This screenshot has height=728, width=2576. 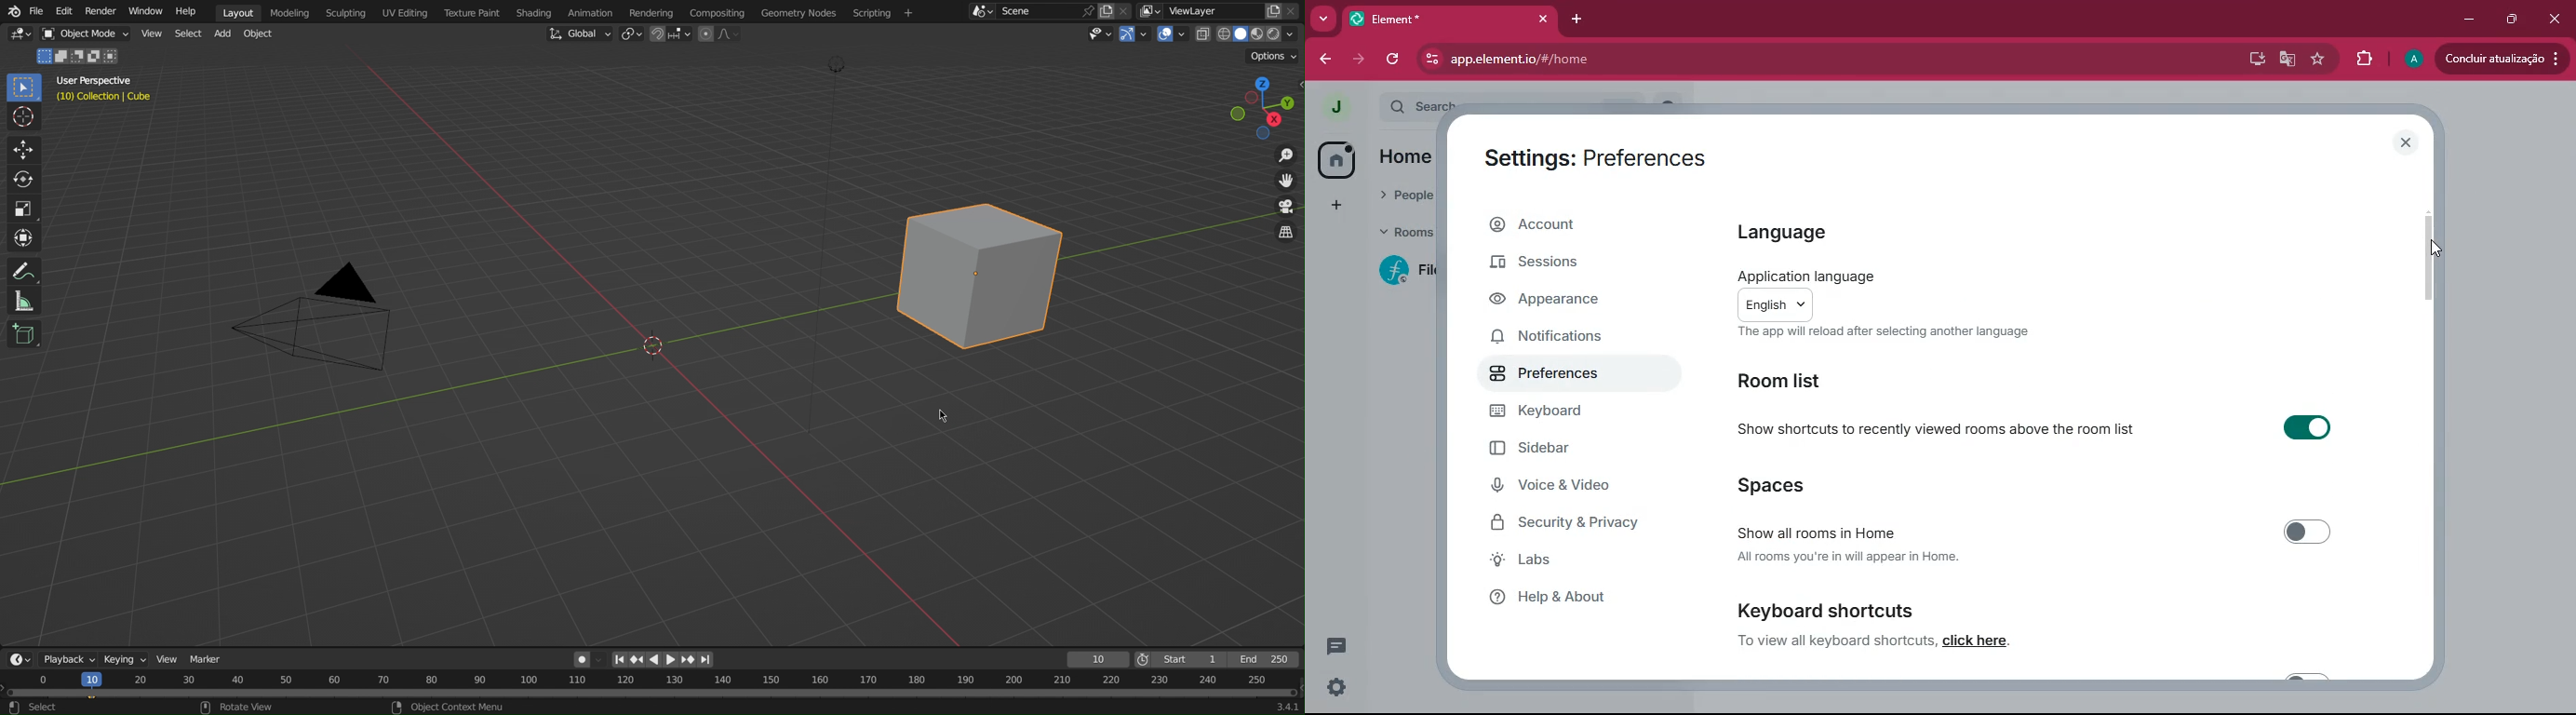 What do you see at coordinates (689, 660) in the screenshot?
I see `Next` at bounding box center [689, 660].